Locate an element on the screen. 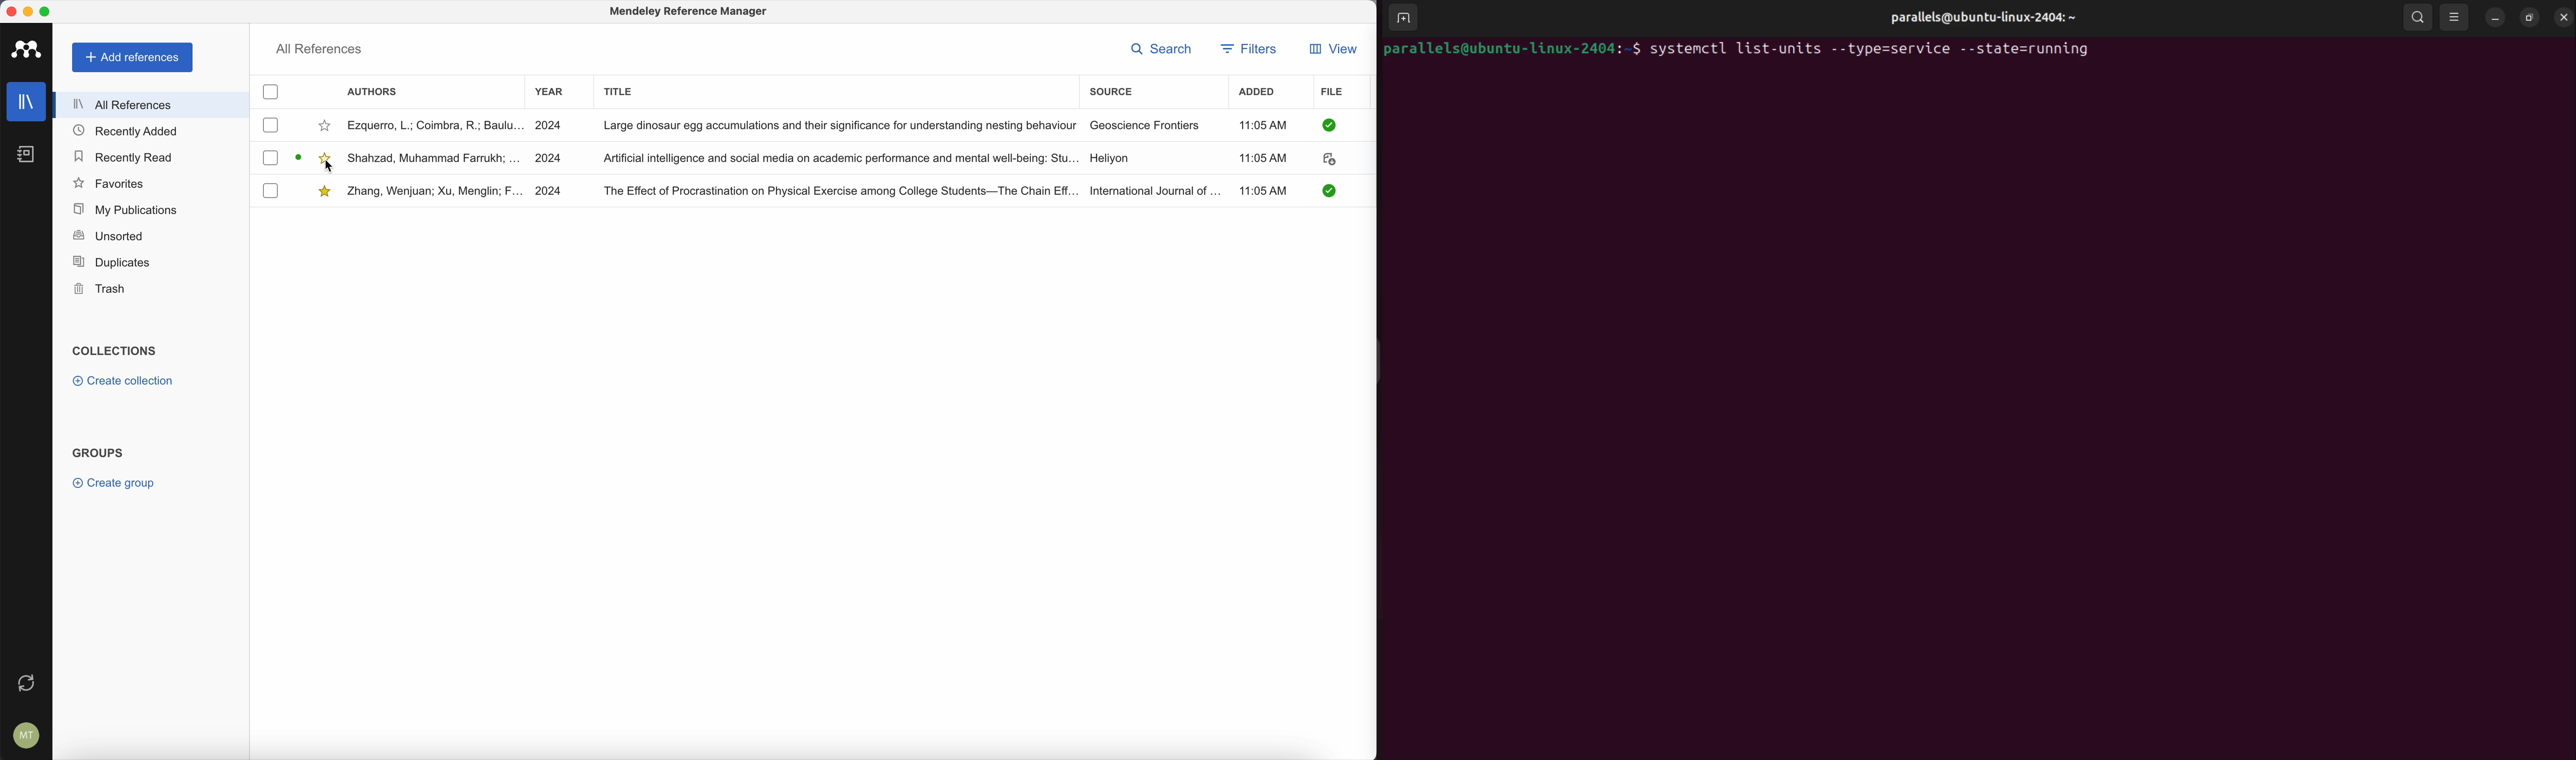 The height and width of the screenshot is (784, 2576). source is located at coordinates (1111, 90).